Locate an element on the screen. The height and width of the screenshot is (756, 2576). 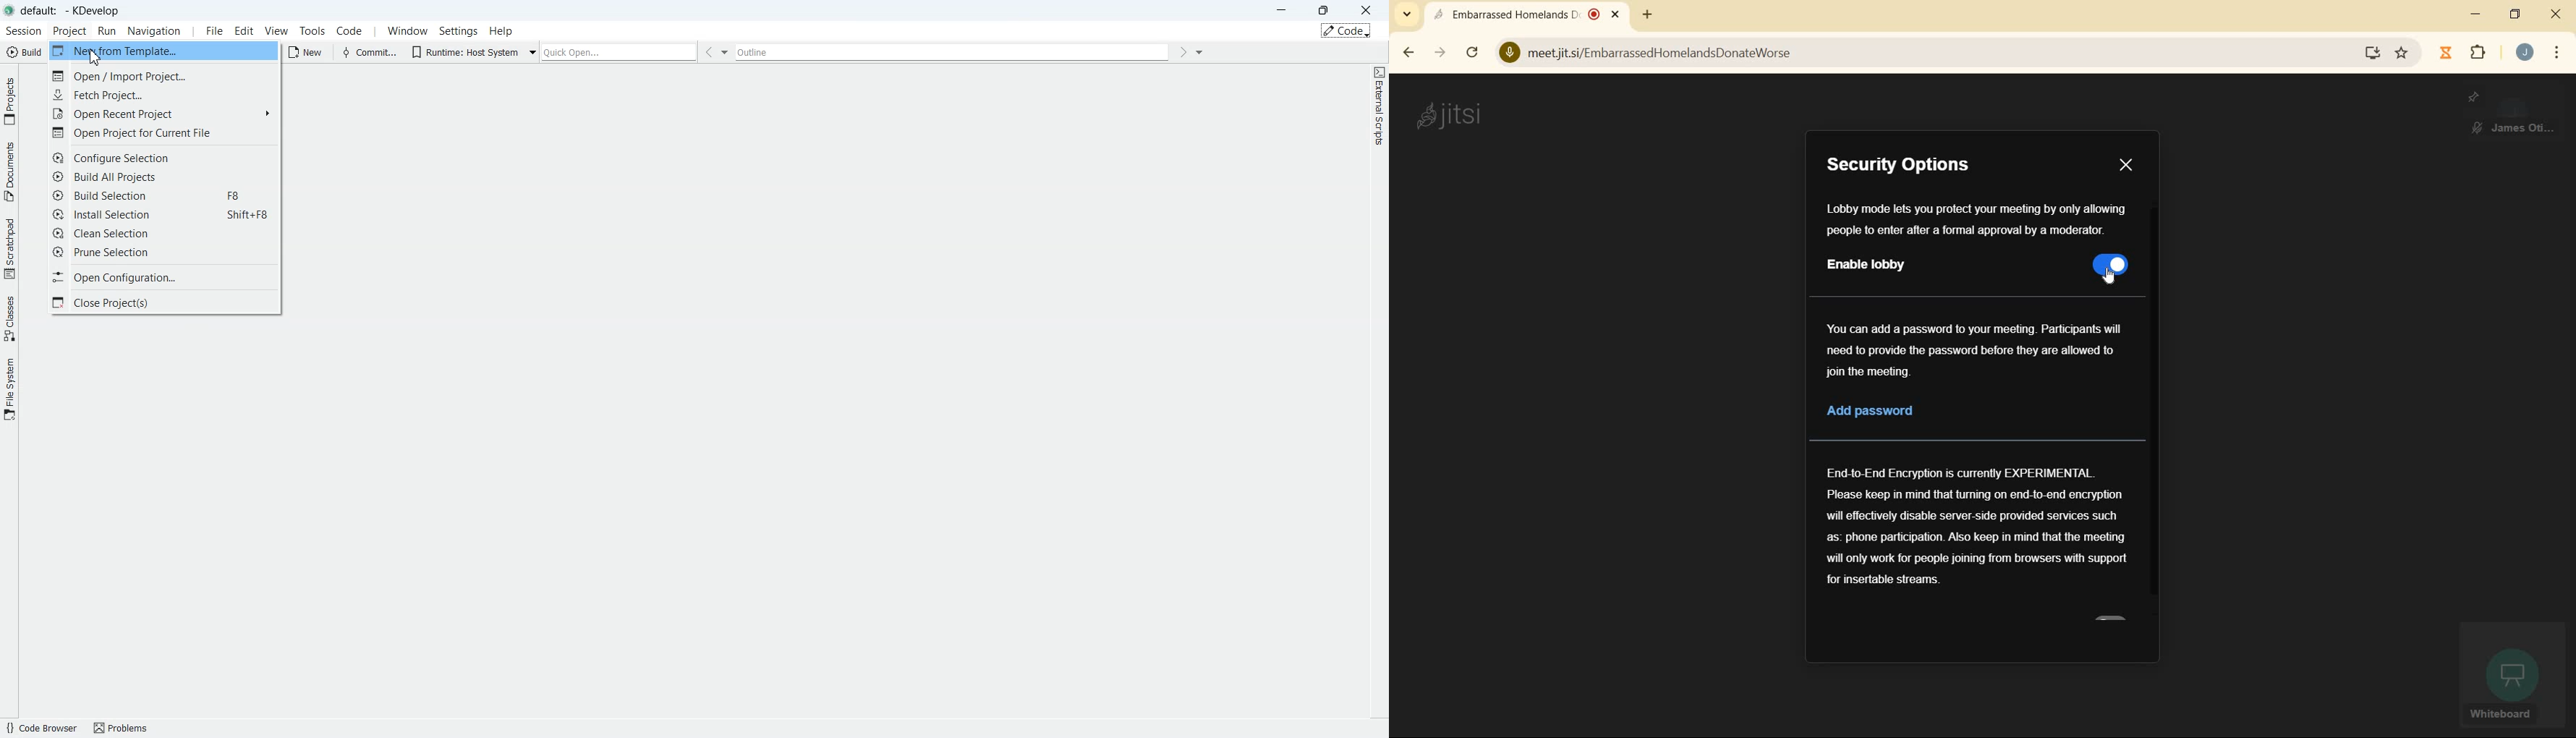
toggle is located at coordinates (2110, 264).